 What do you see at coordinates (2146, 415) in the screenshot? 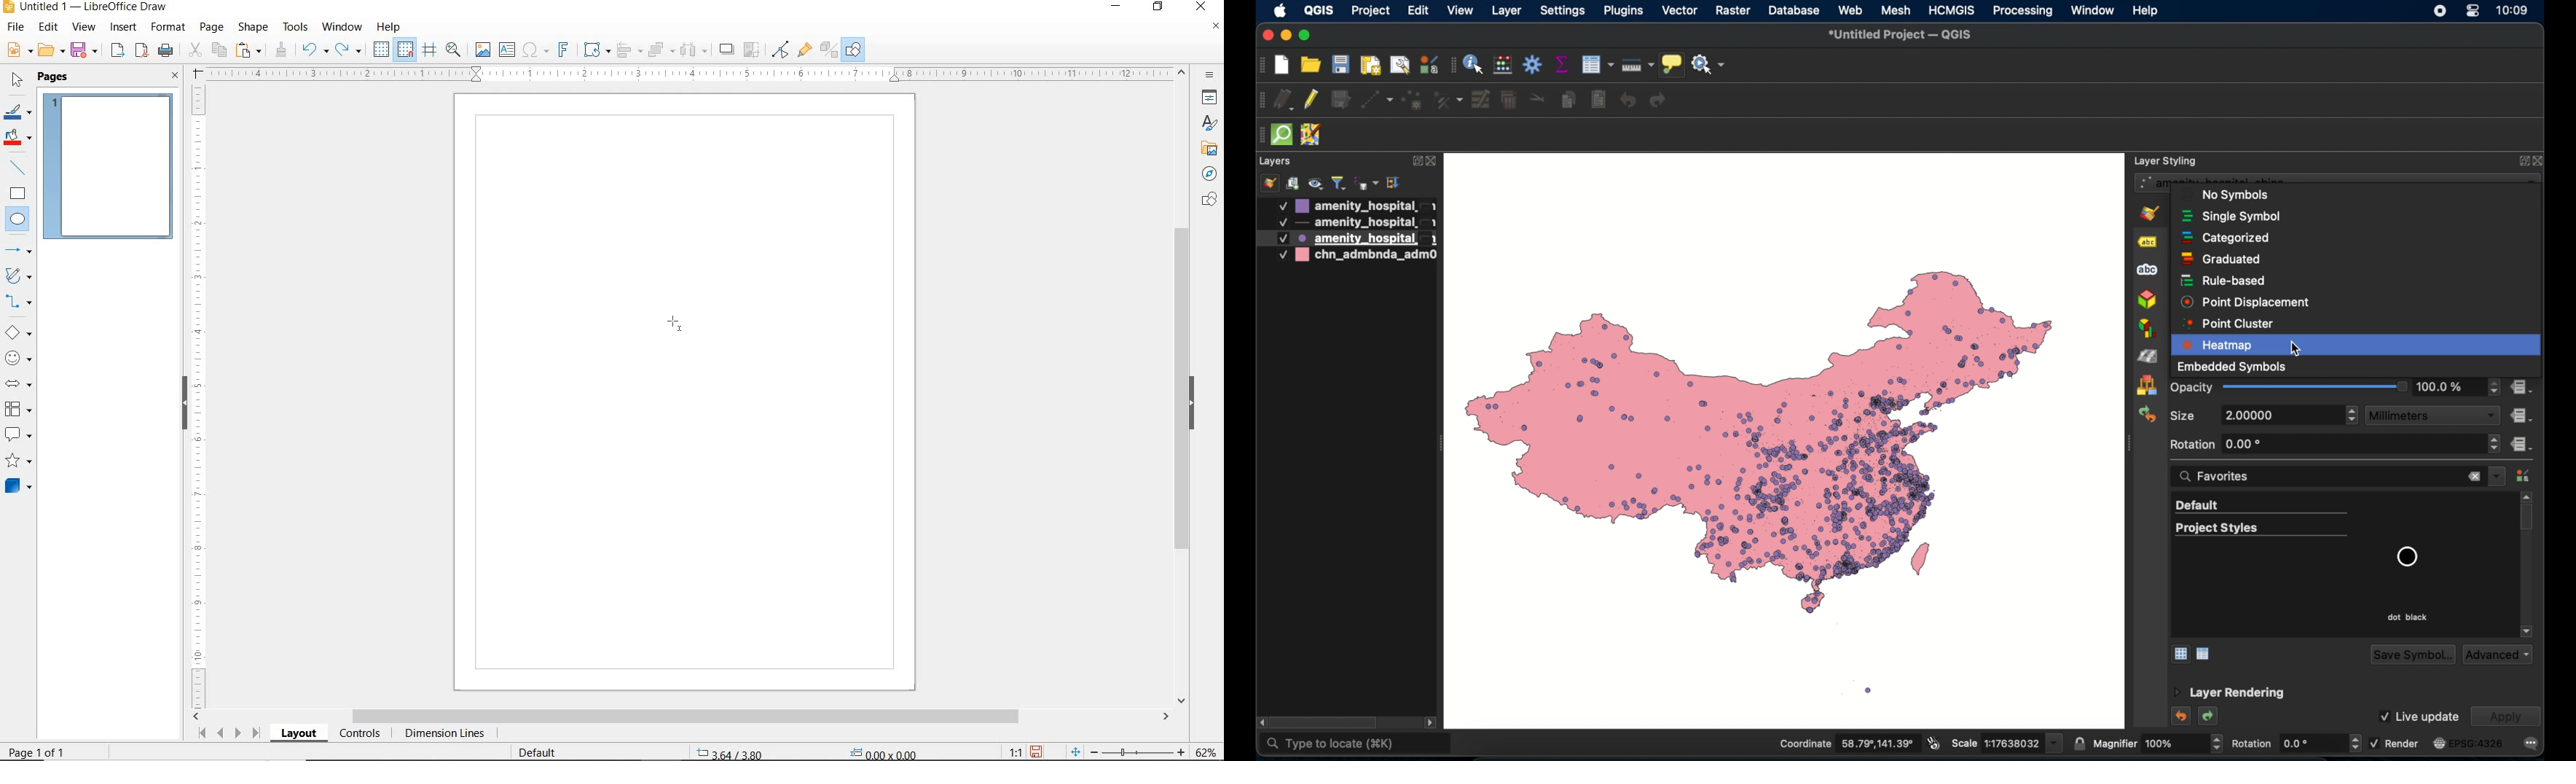
I see `history` at bounding box center [2146, 415].